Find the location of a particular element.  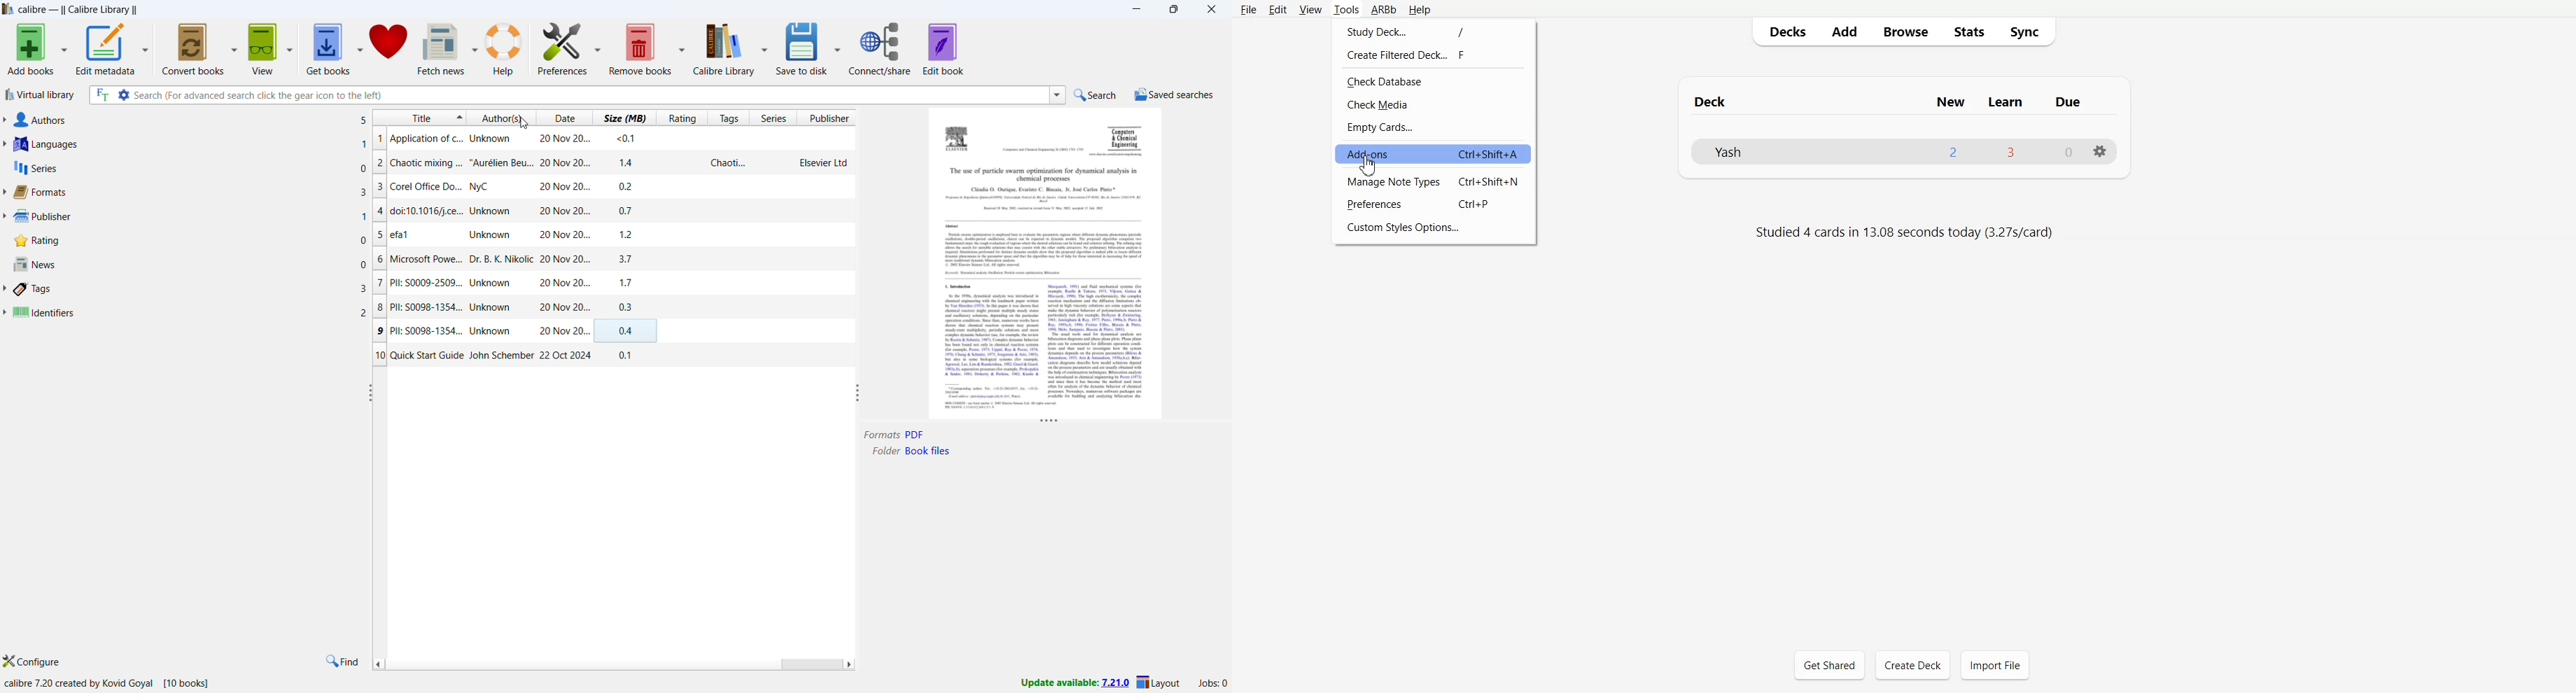

donate calibre is located at coordinates (389, 49).